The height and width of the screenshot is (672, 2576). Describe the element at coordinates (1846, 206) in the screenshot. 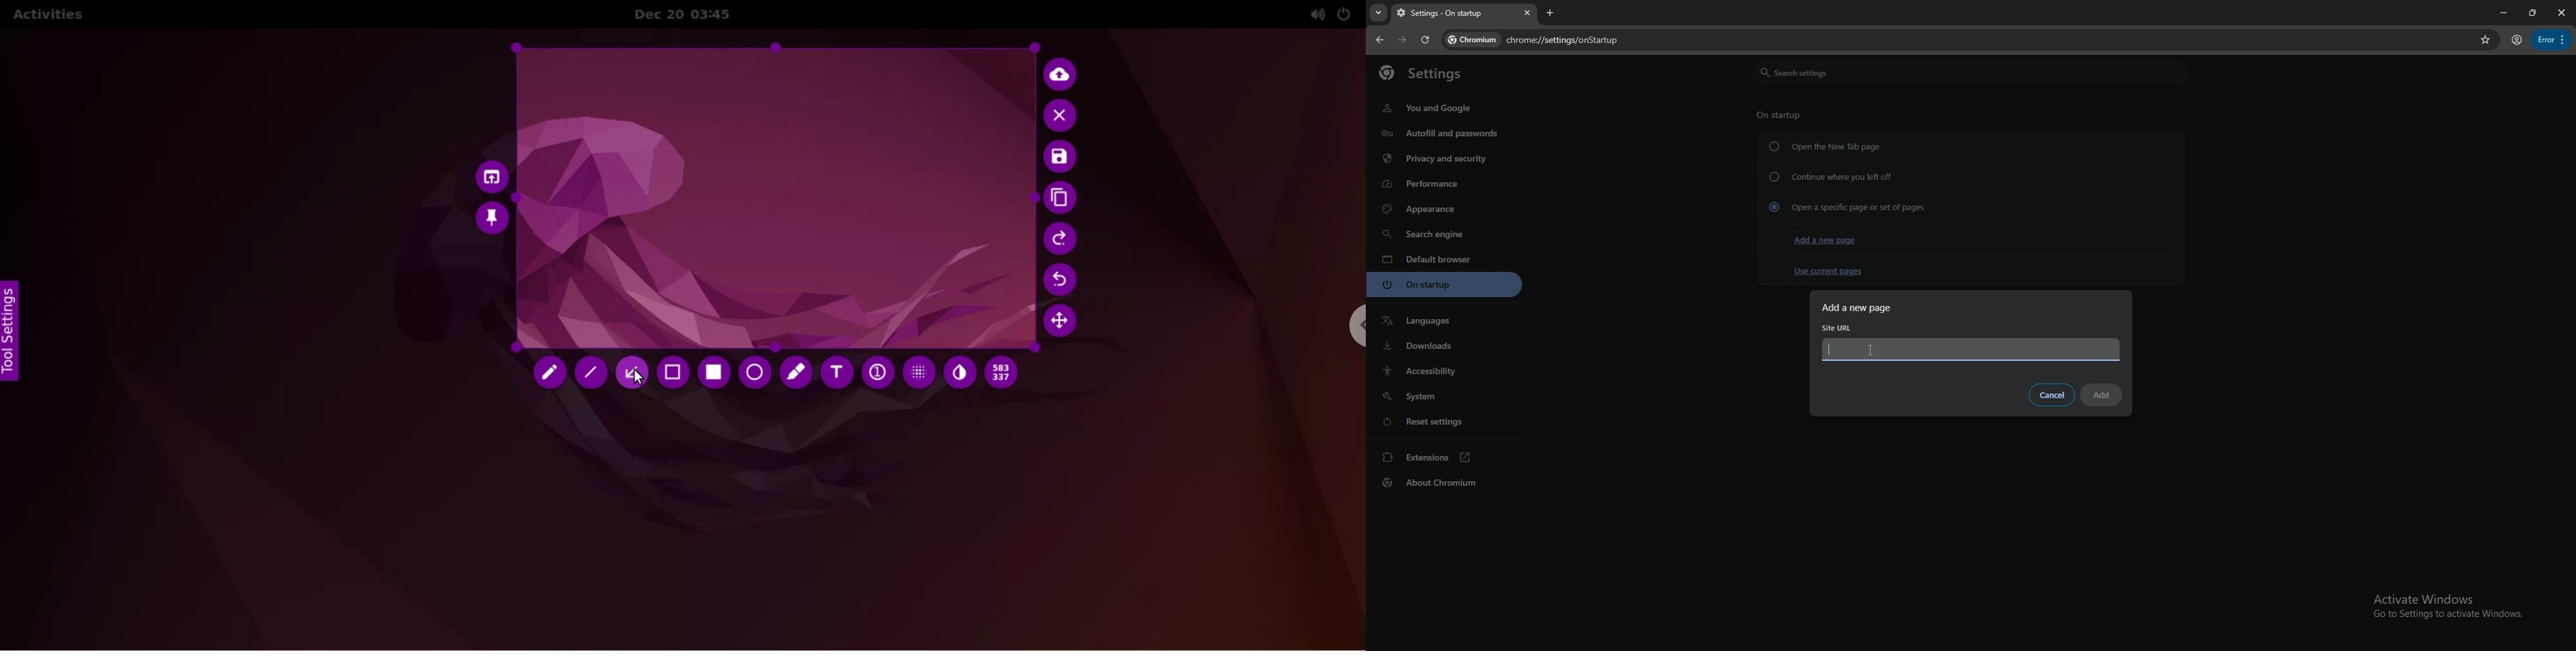

I see `open a specific page or set of pages` at that location.